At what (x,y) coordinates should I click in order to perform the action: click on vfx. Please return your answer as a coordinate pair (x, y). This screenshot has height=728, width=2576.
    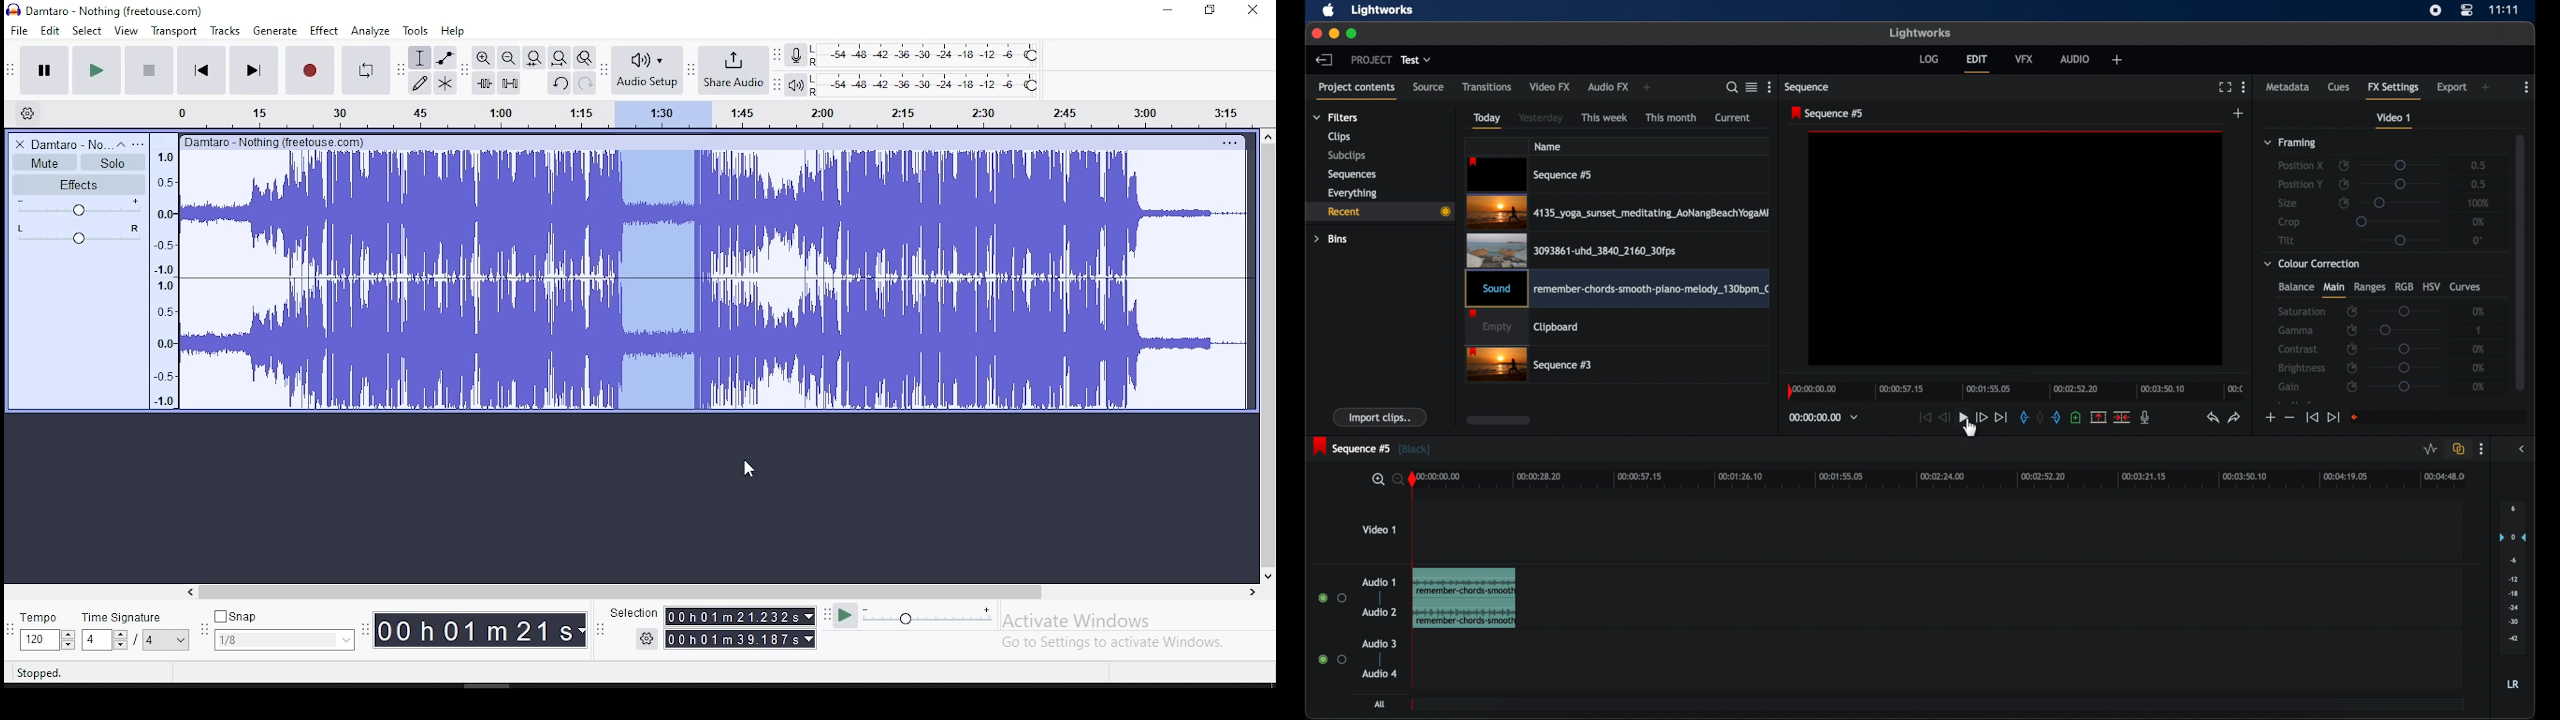
    Looking at the image, I should click on (2024, 59).